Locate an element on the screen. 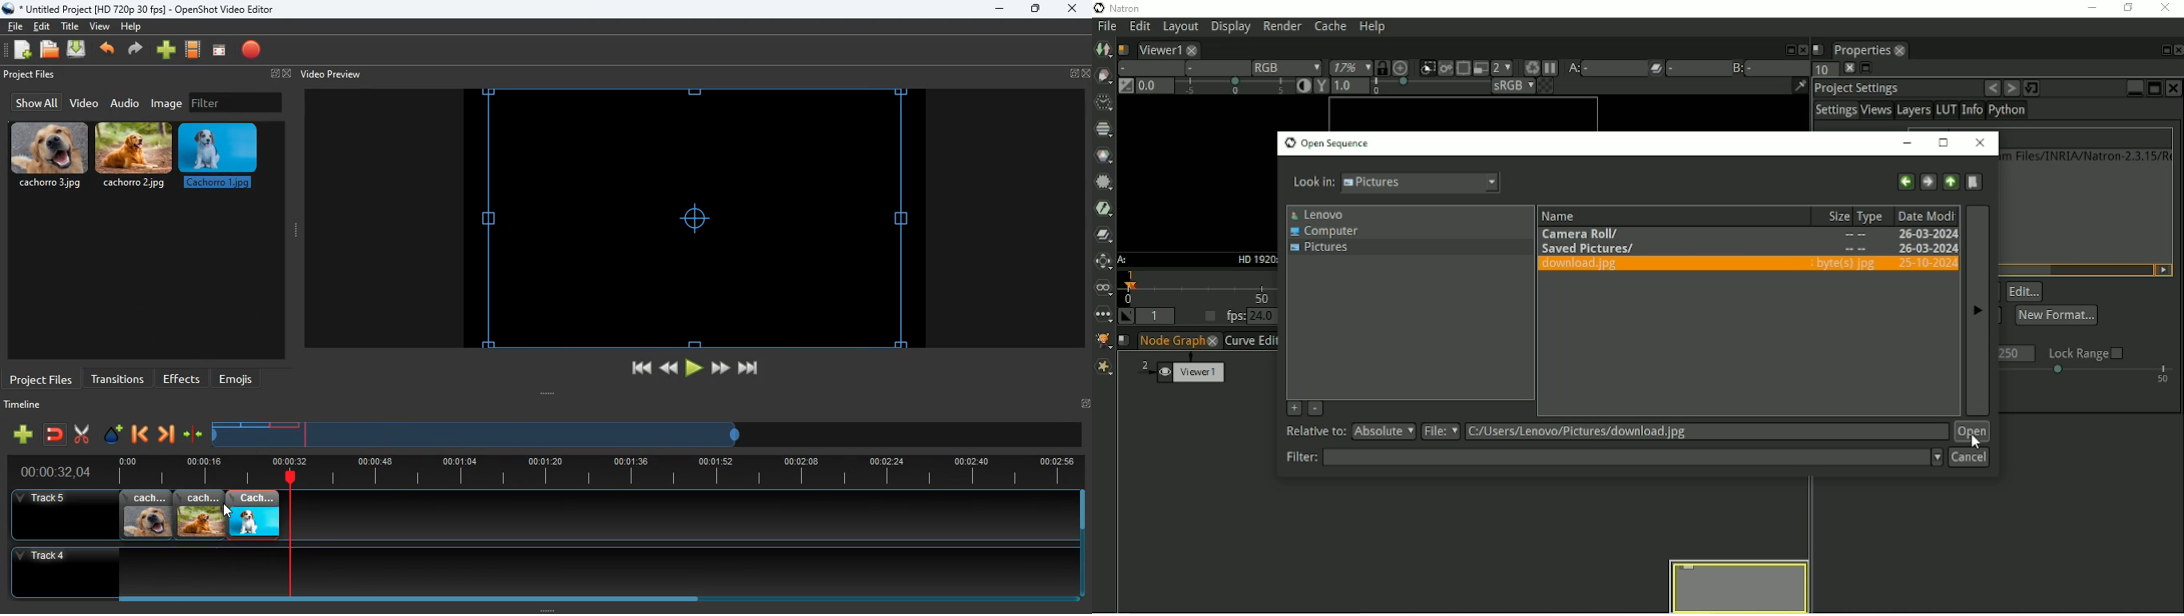  forward is located at coordinates (720, 369).